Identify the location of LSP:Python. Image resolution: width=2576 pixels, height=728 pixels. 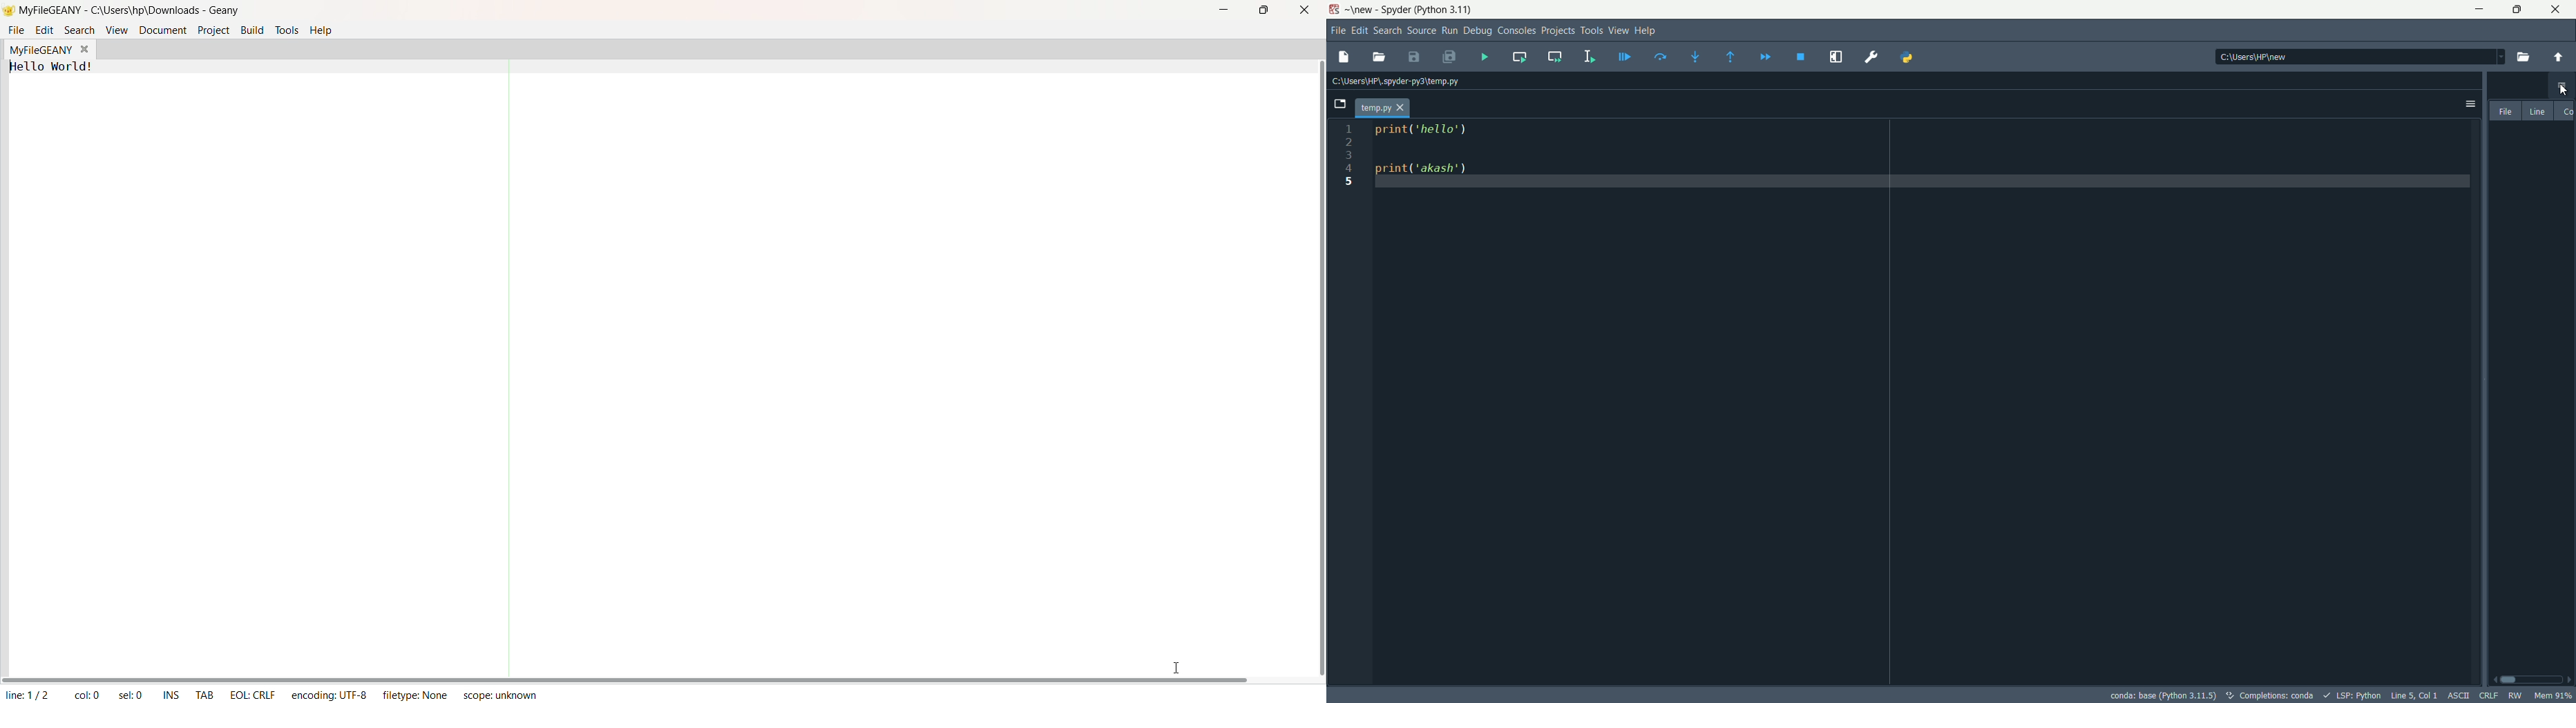
(2356, 695).